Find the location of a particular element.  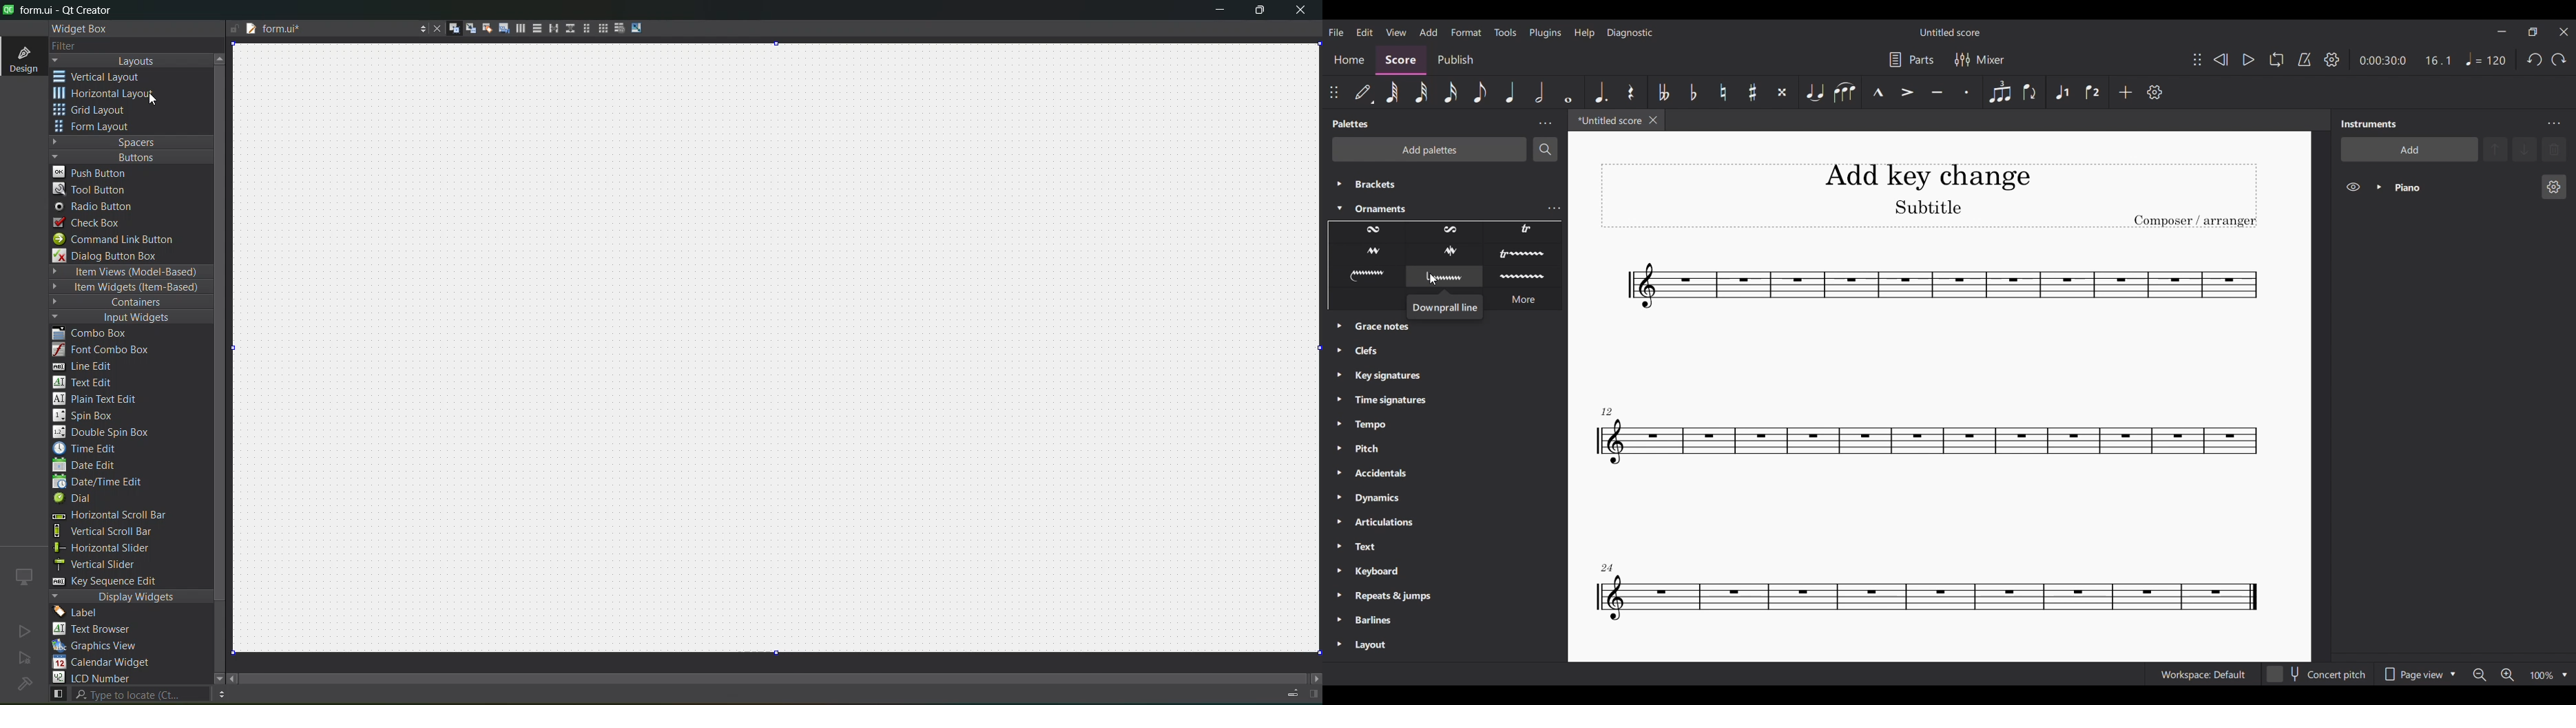

Instruments settings is located at coordinates (2555, 124).